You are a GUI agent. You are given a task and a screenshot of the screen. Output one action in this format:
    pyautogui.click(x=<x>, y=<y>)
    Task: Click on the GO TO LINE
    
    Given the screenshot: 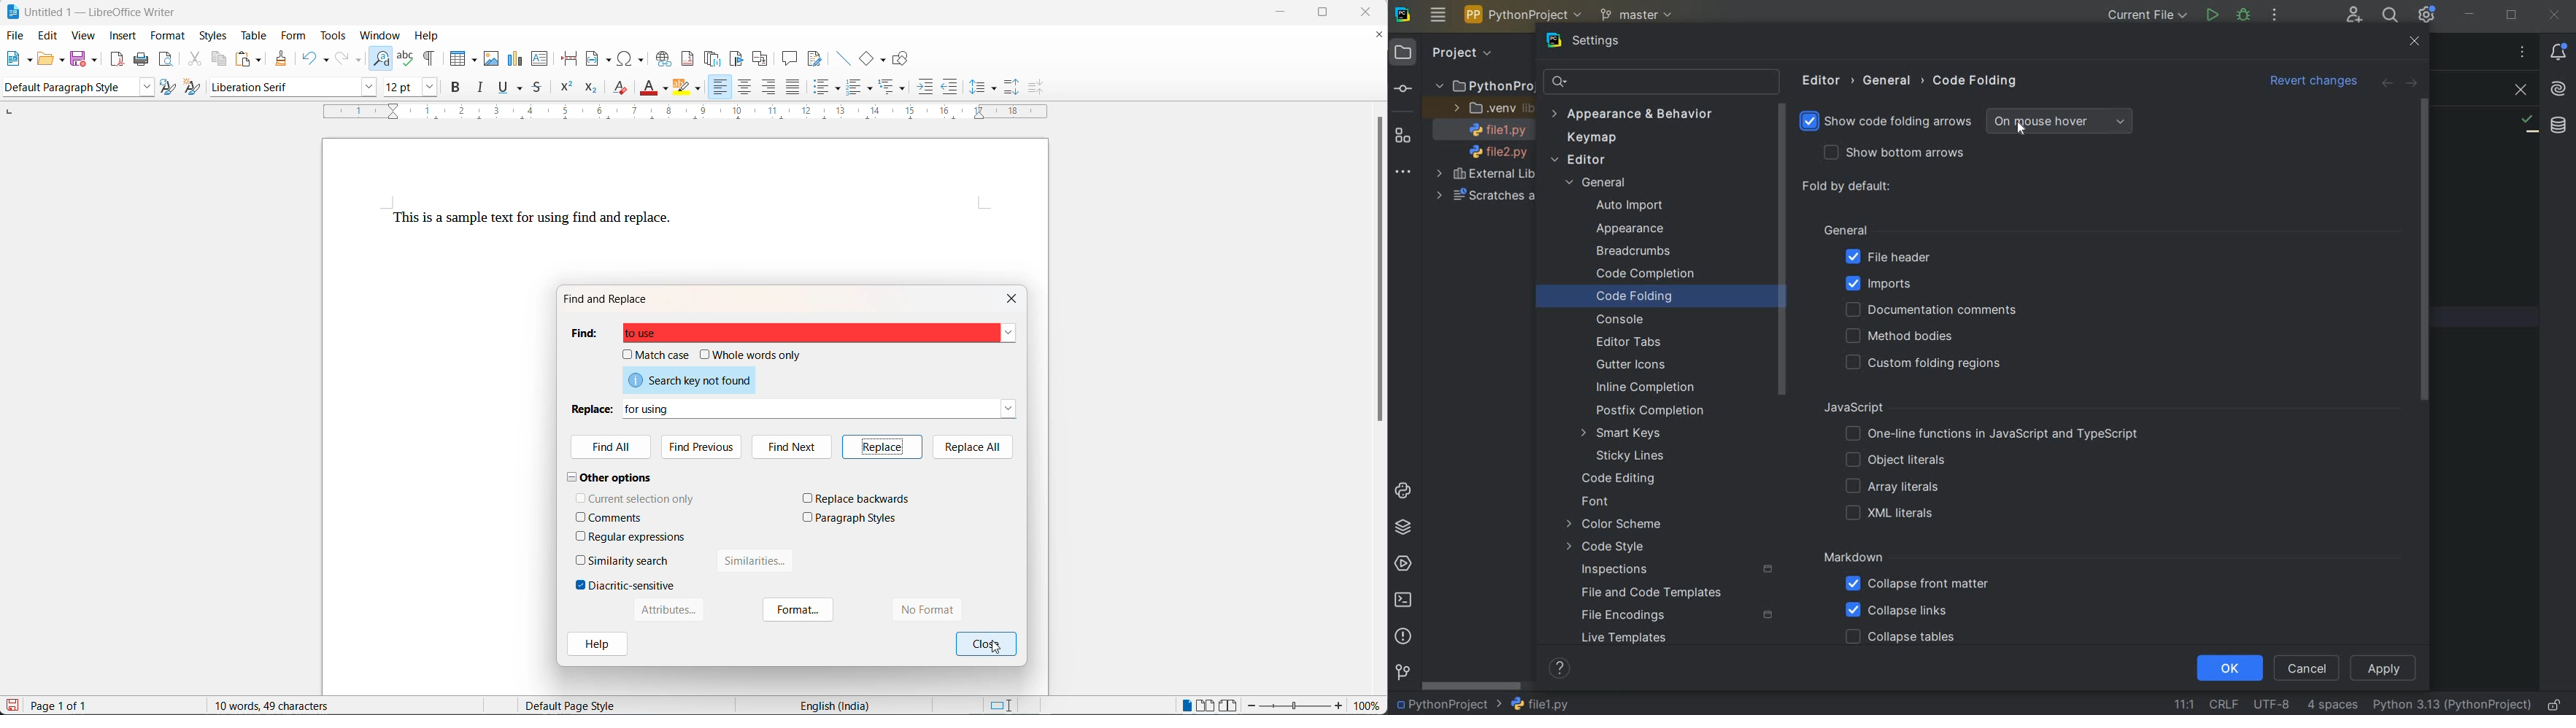 What is the action you would take?
    pyautogui.click(x=2183, y=703)
    